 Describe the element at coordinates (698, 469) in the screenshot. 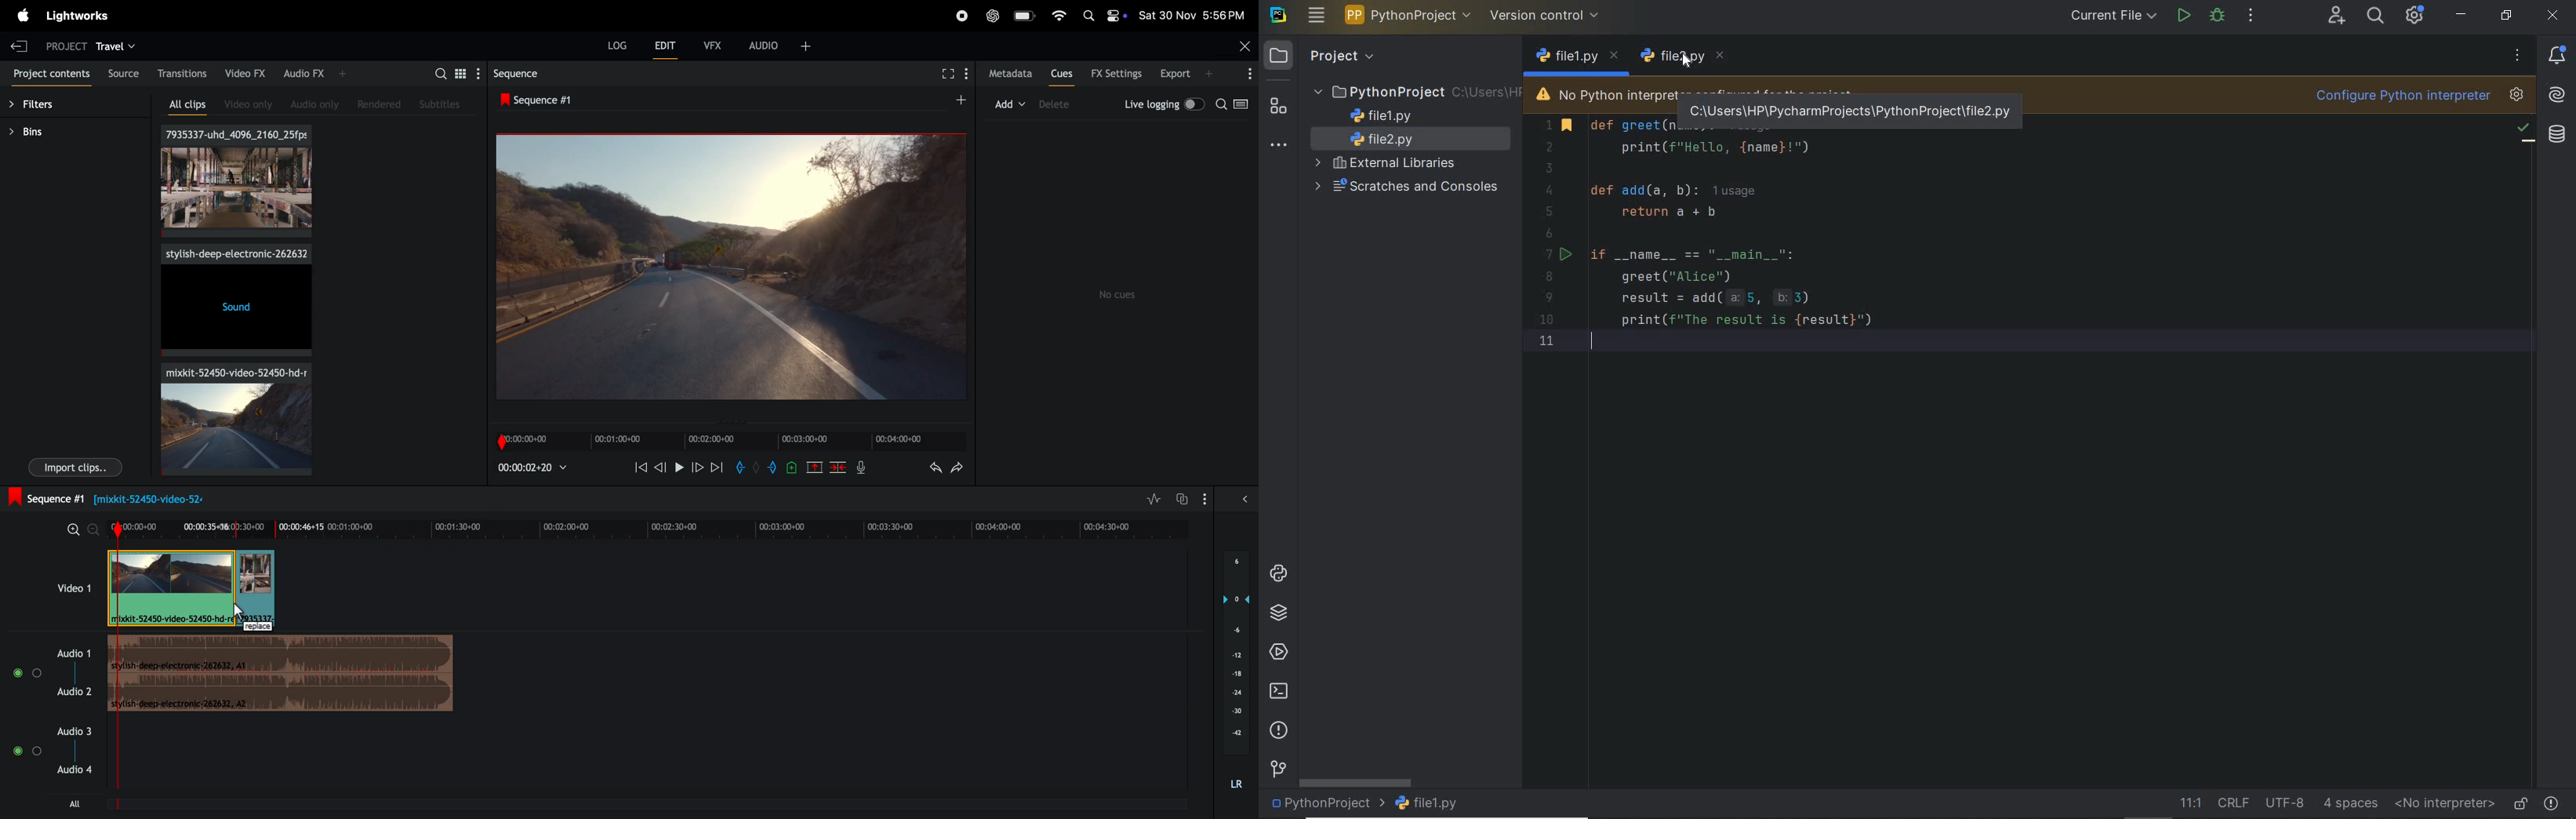

I see `next frame` at that location.